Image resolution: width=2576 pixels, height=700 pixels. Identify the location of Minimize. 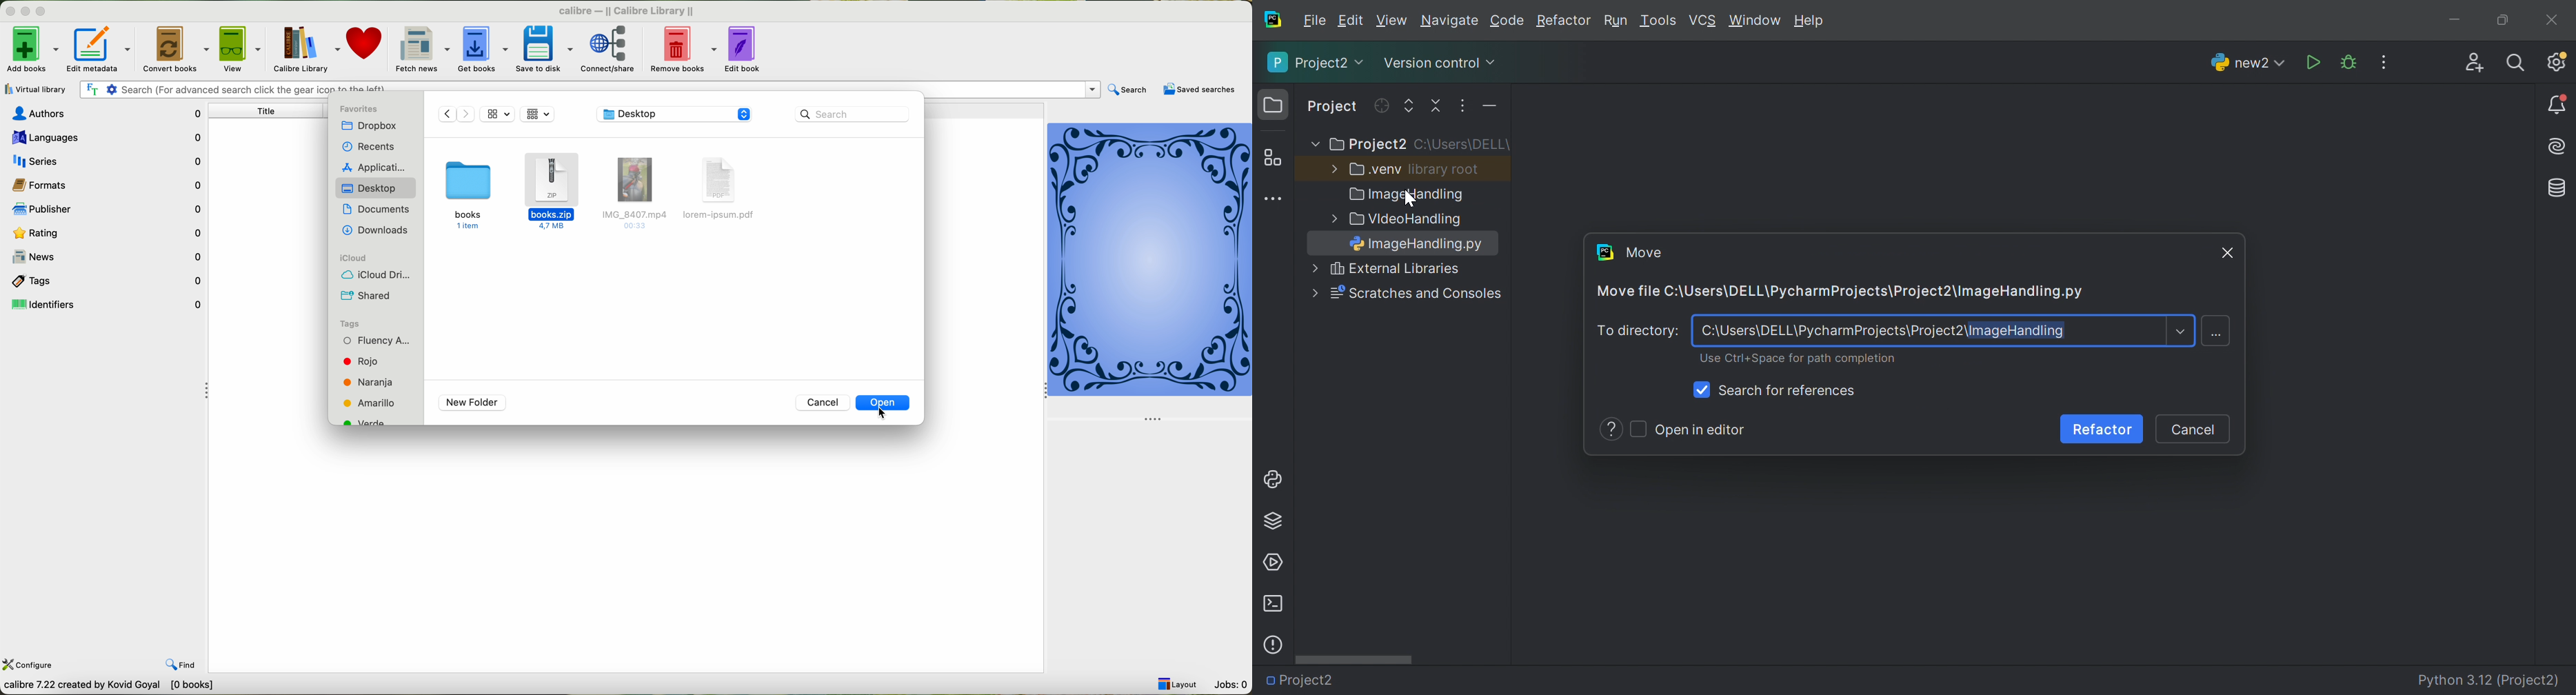
(2459, 22).